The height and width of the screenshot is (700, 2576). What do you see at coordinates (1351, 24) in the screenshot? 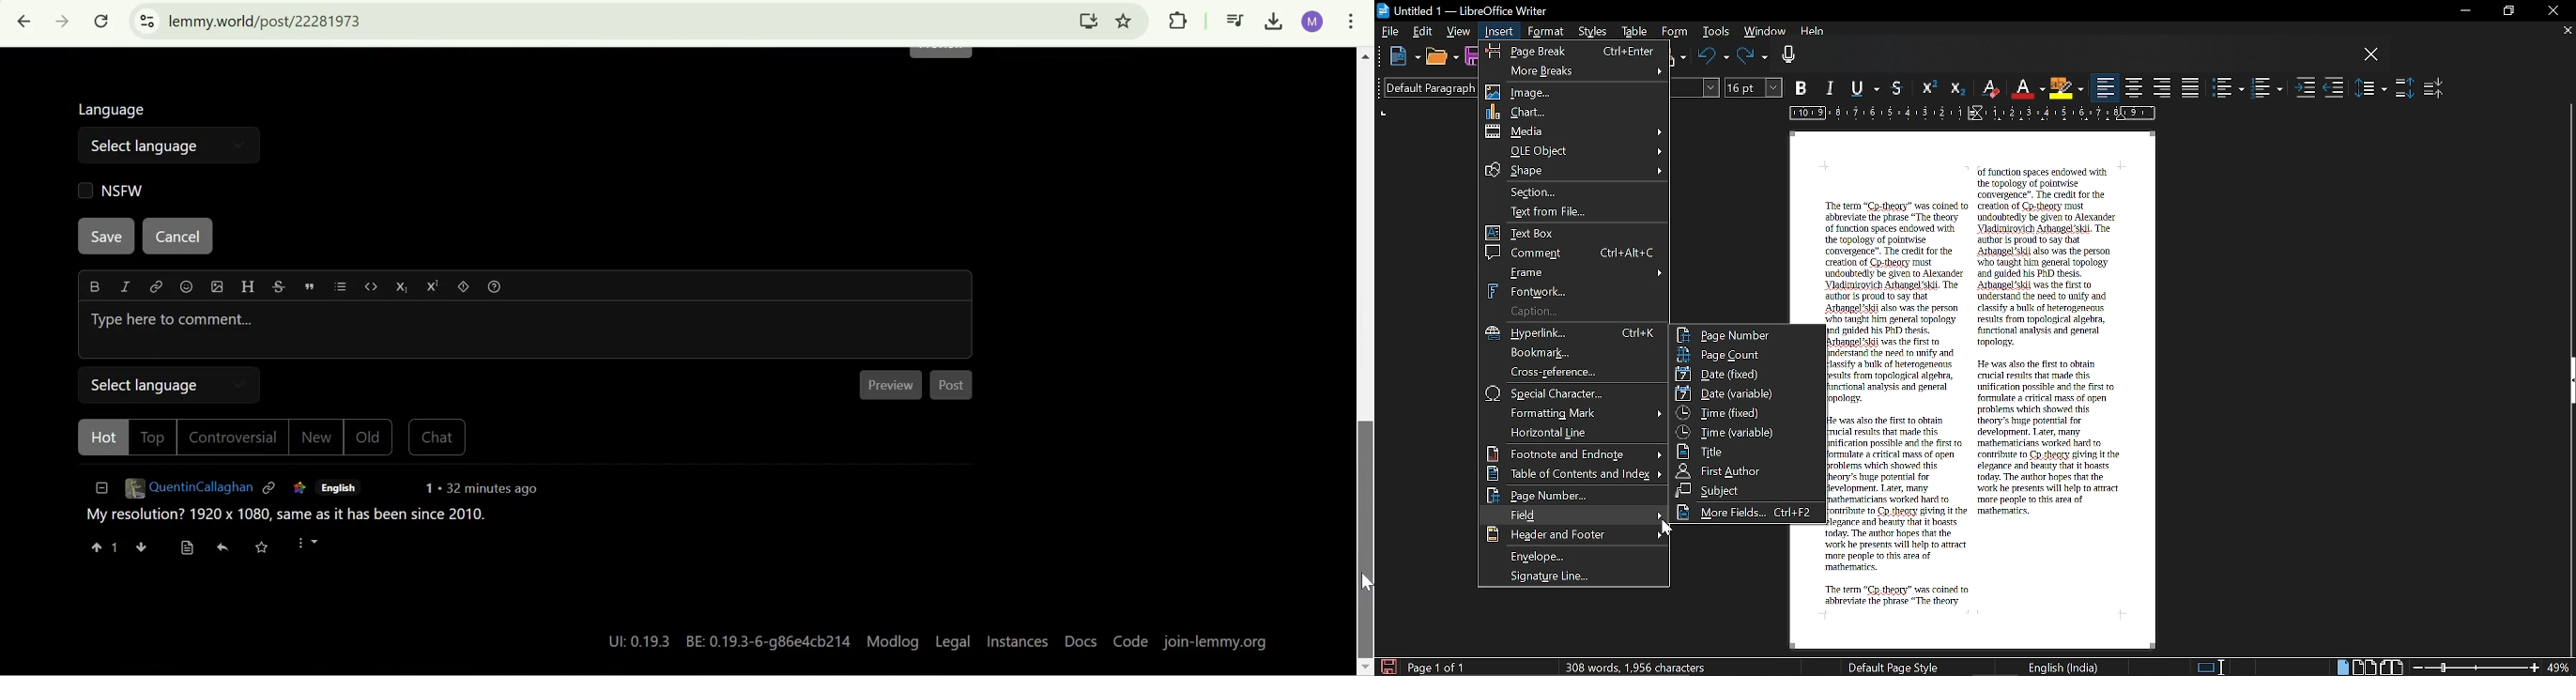
I see `customize and control google chrome` at bounding box center [1351, 24].